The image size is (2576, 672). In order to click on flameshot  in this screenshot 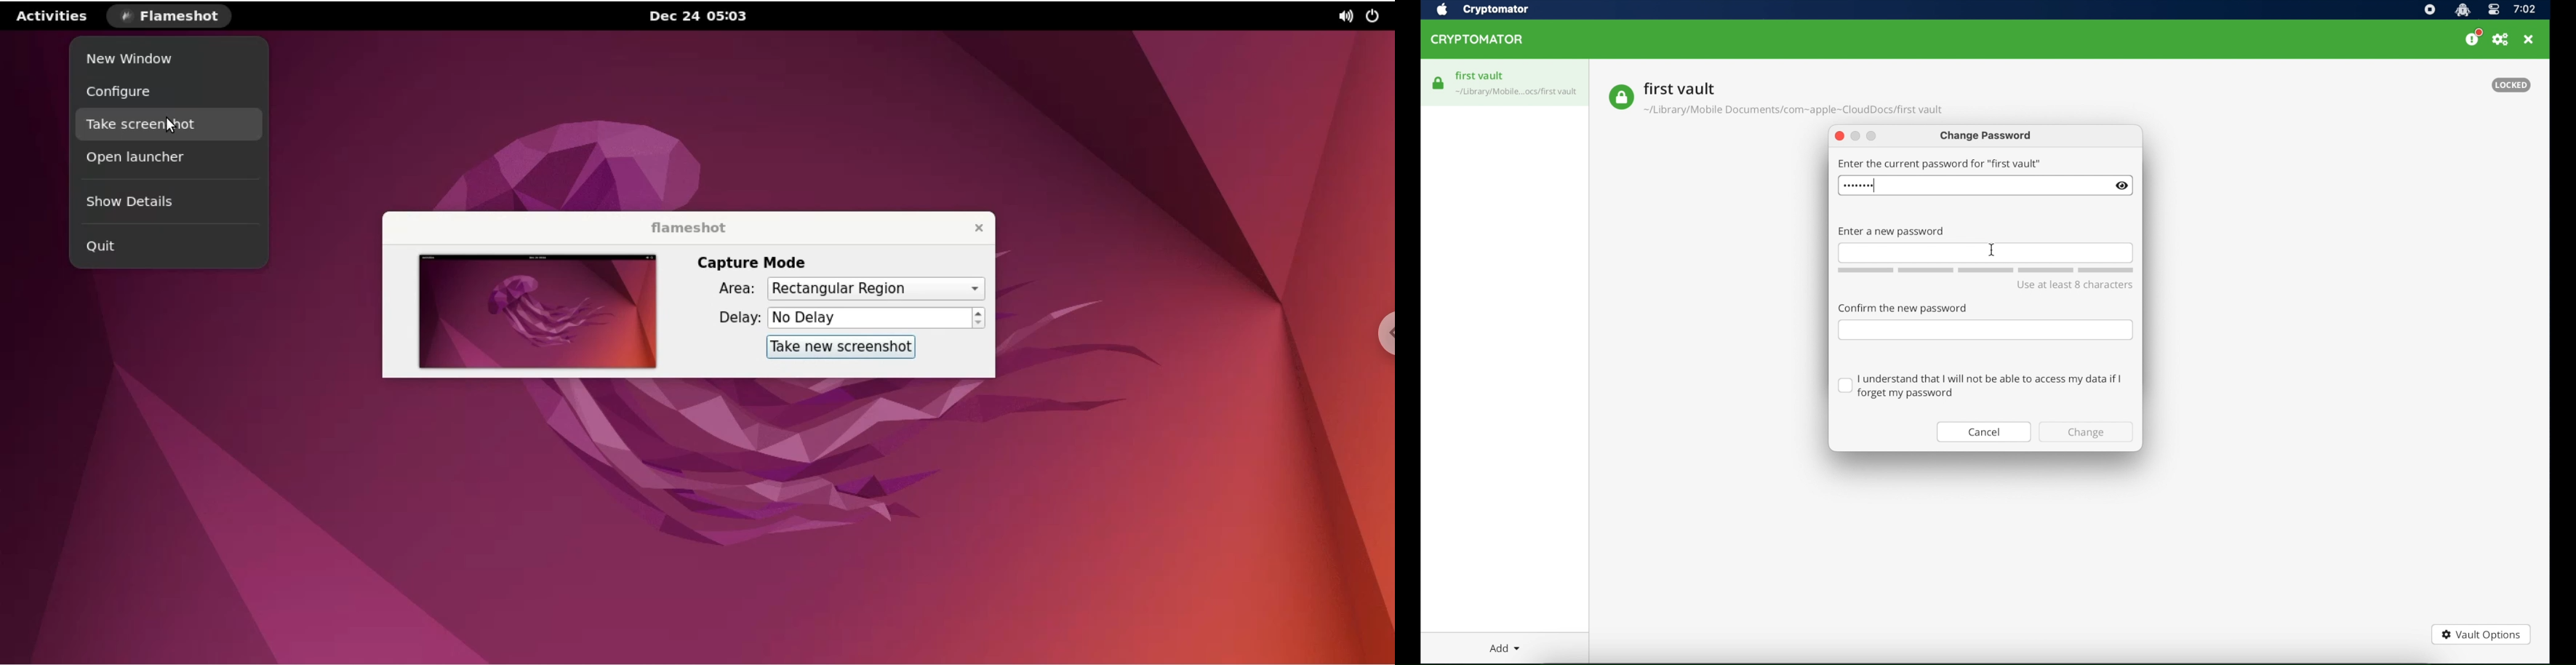, I will do `click(687, 231)`.